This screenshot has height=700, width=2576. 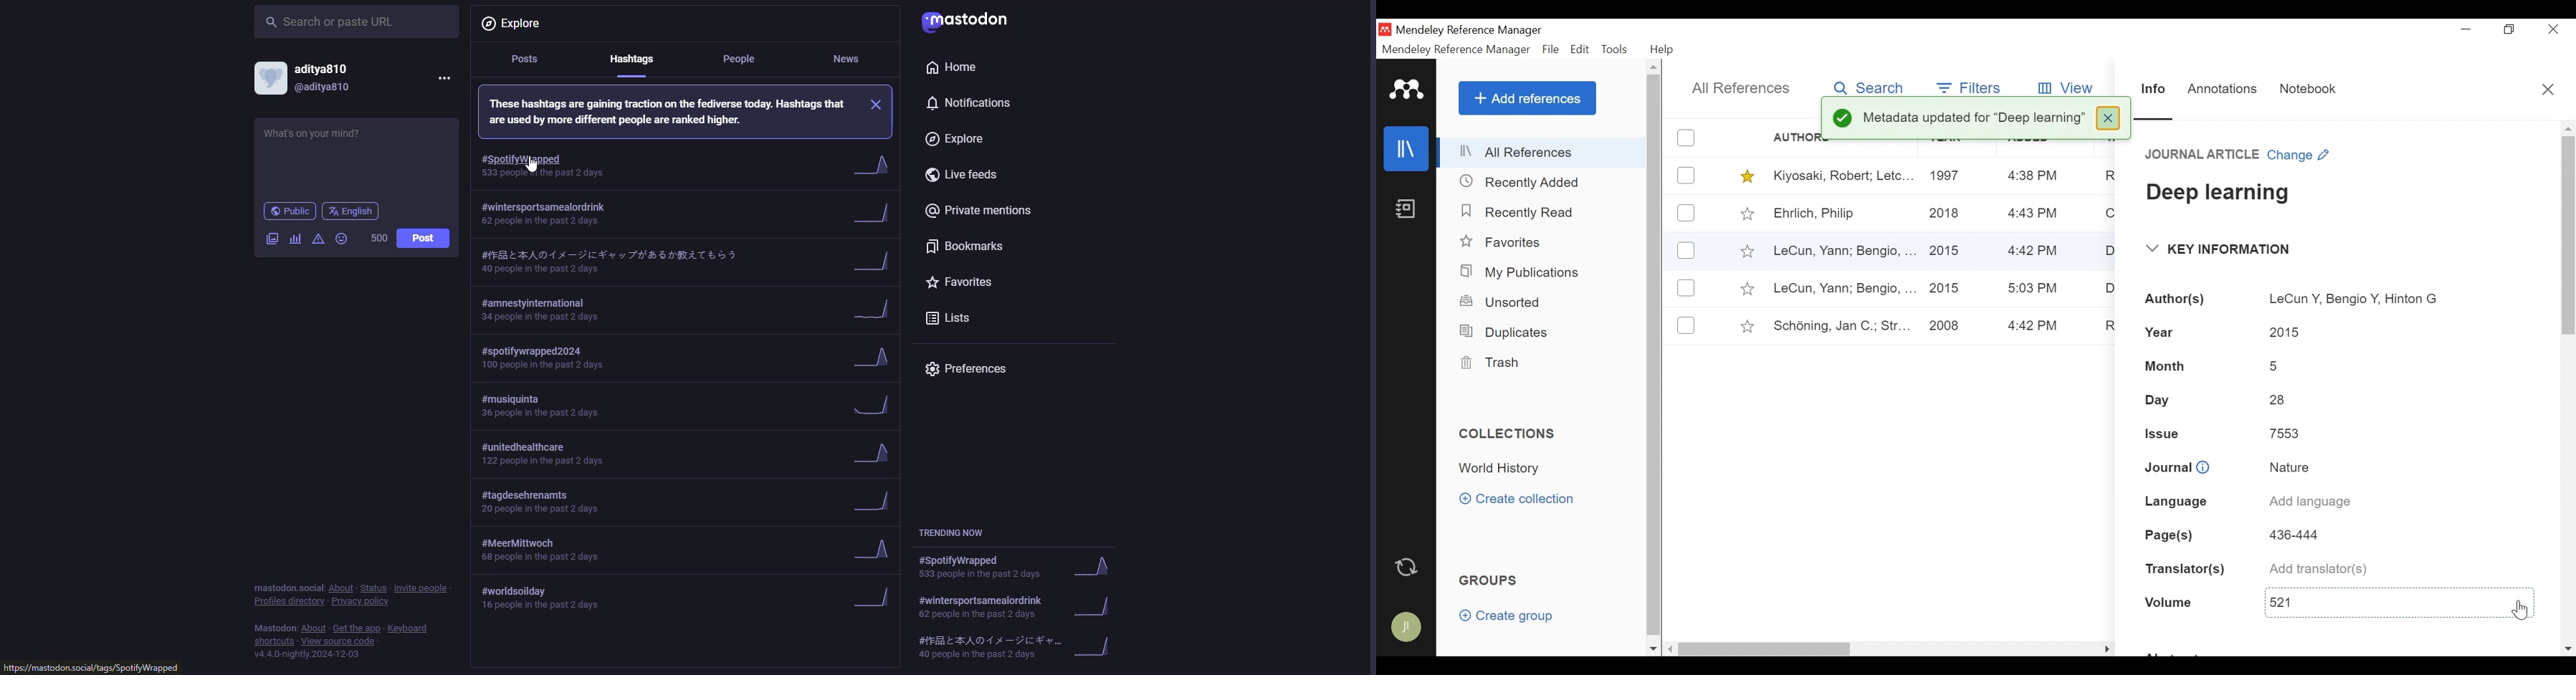 I want to click on website, so click(x=92, y=667).